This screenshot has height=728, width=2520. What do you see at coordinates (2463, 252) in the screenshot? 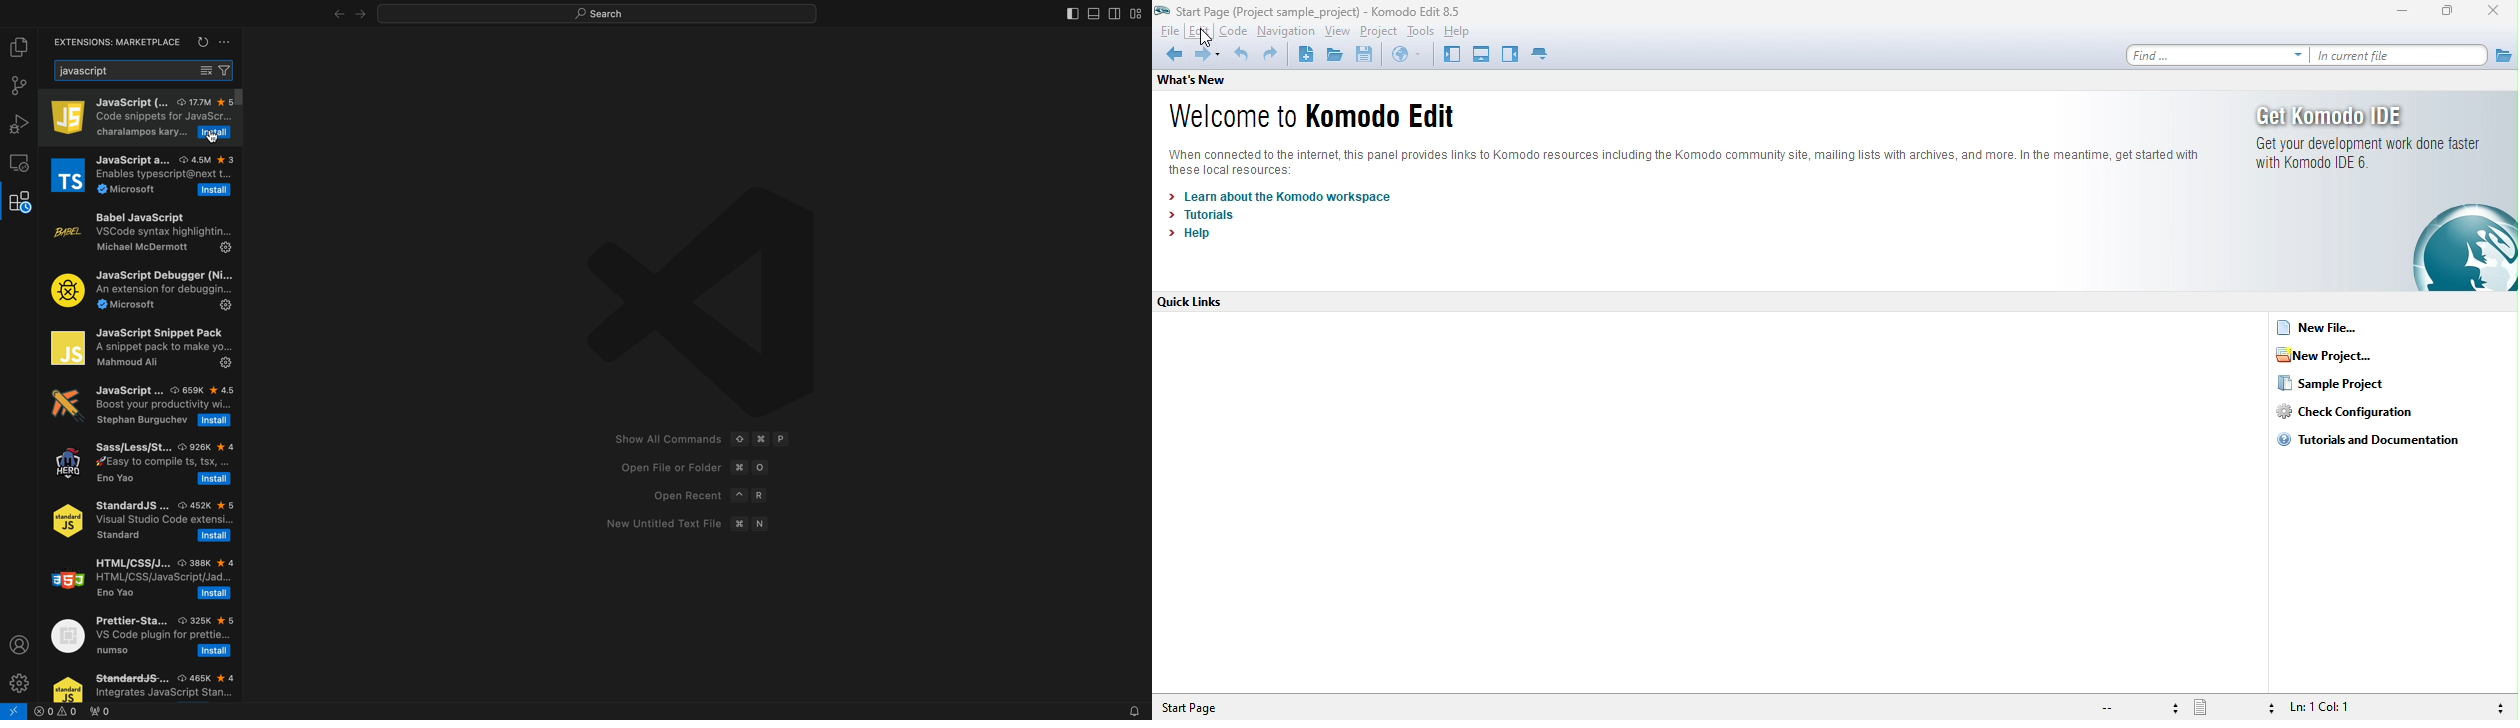
I see `logo` at bounding box center [2463, 252].